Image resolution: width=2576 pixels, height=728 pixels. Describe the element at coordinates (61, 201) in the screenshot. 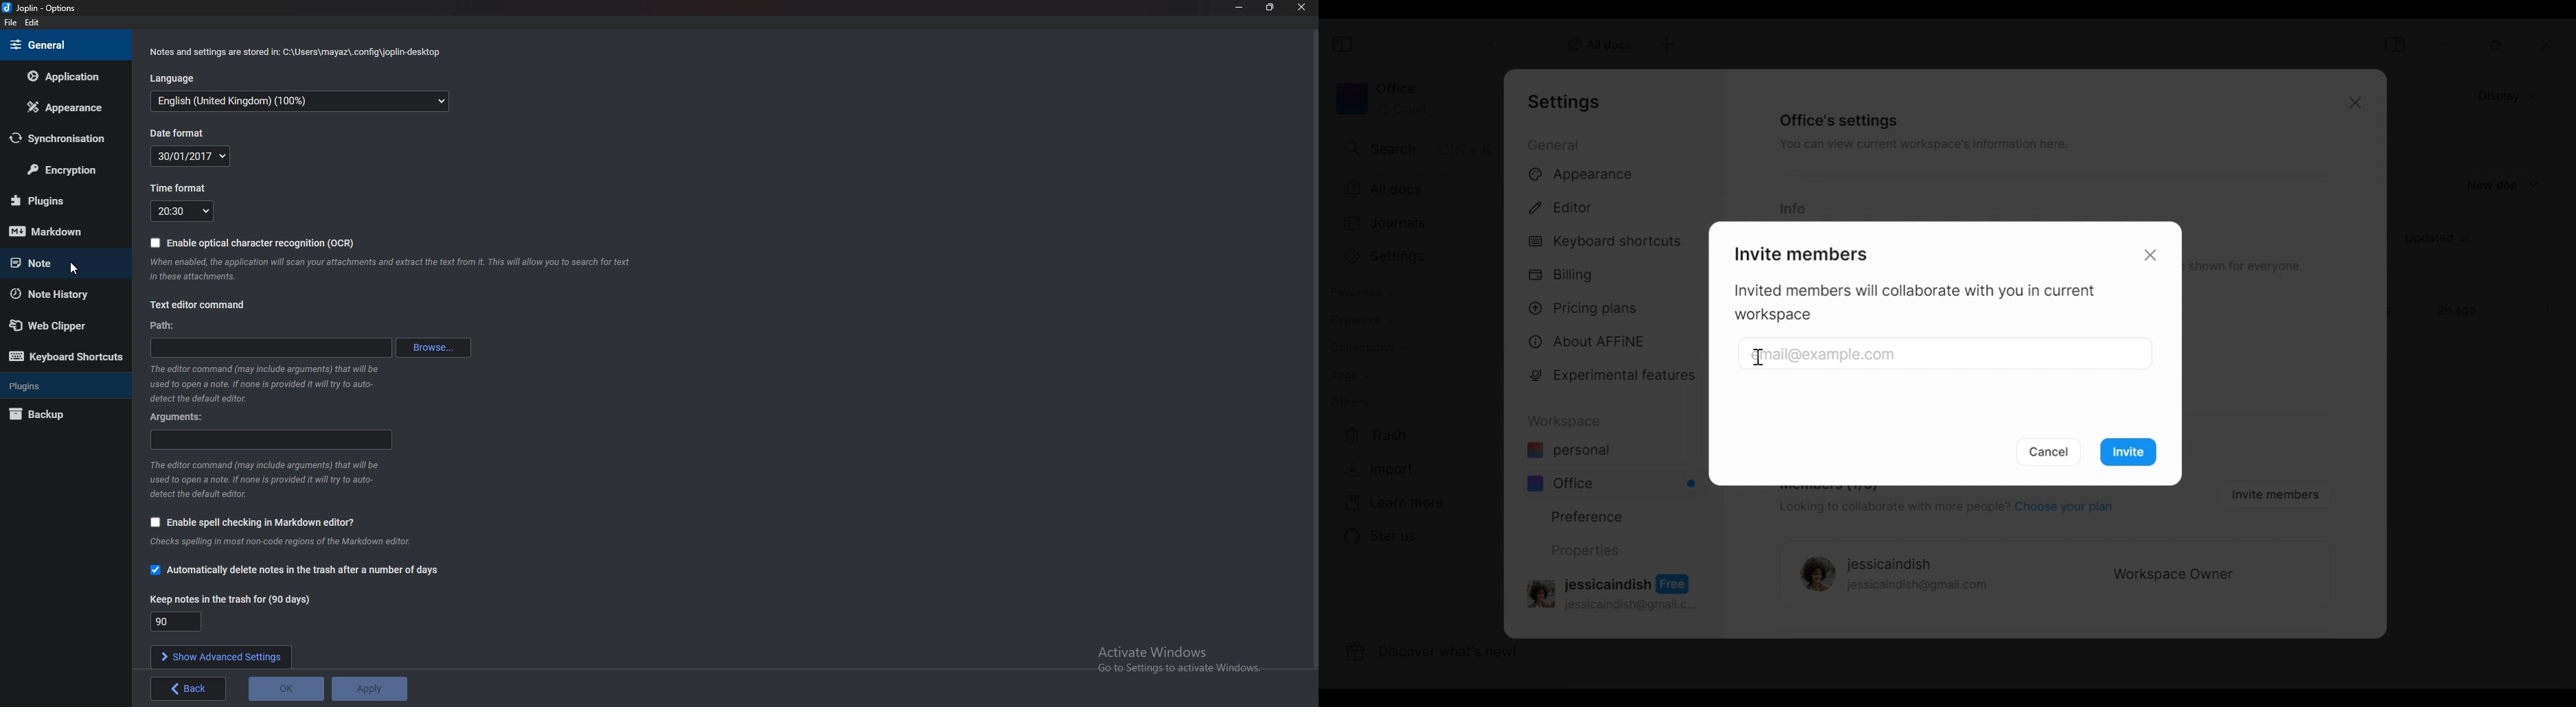

I see `Plugin` at that location.